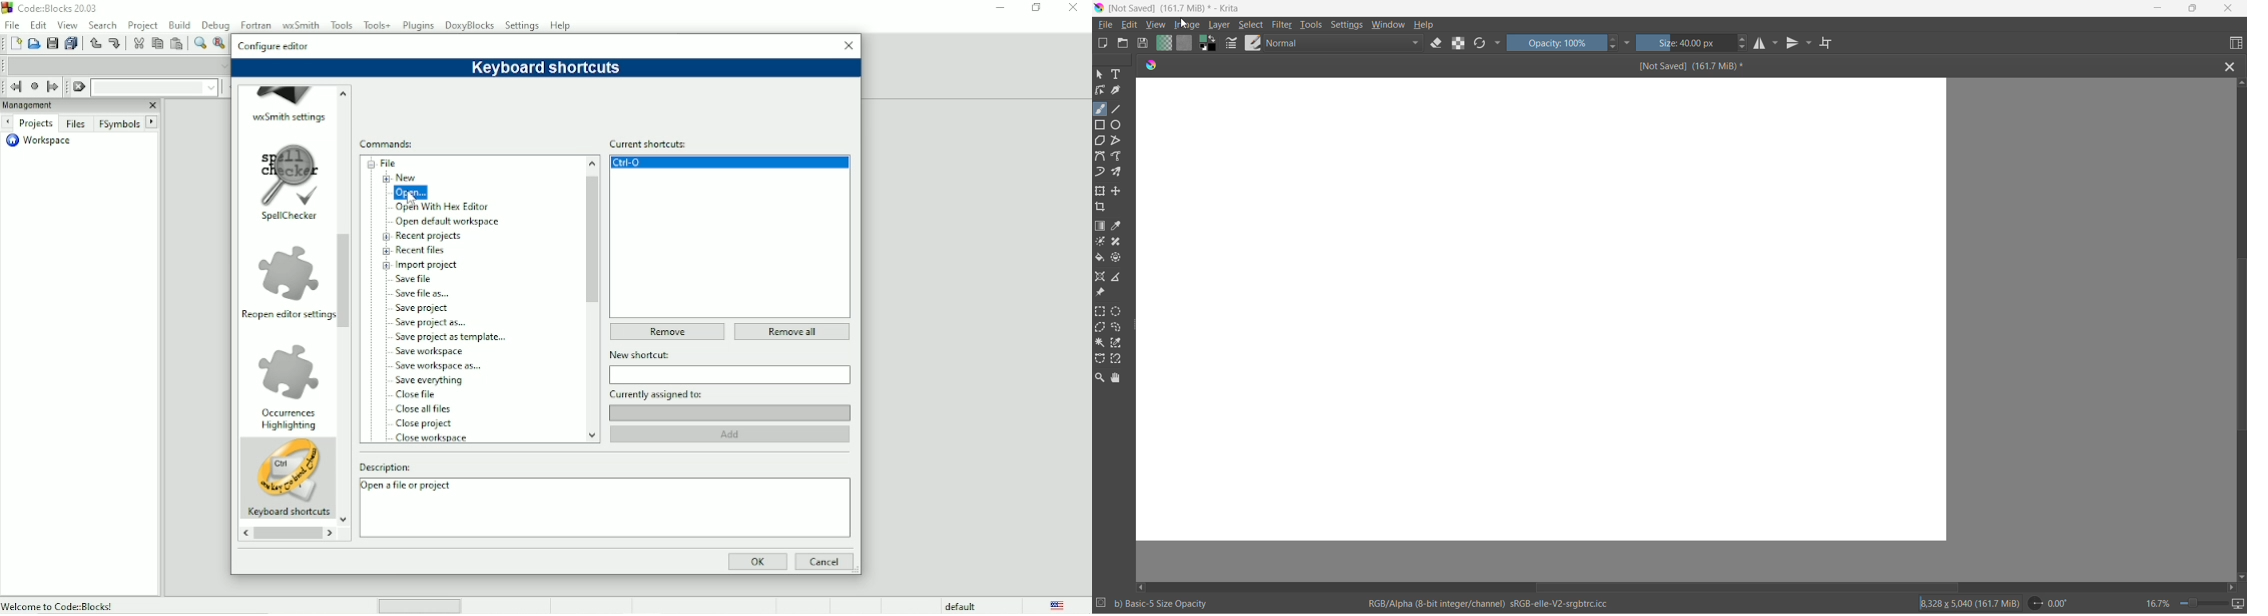  I want to click on OK, so click(757, 562).